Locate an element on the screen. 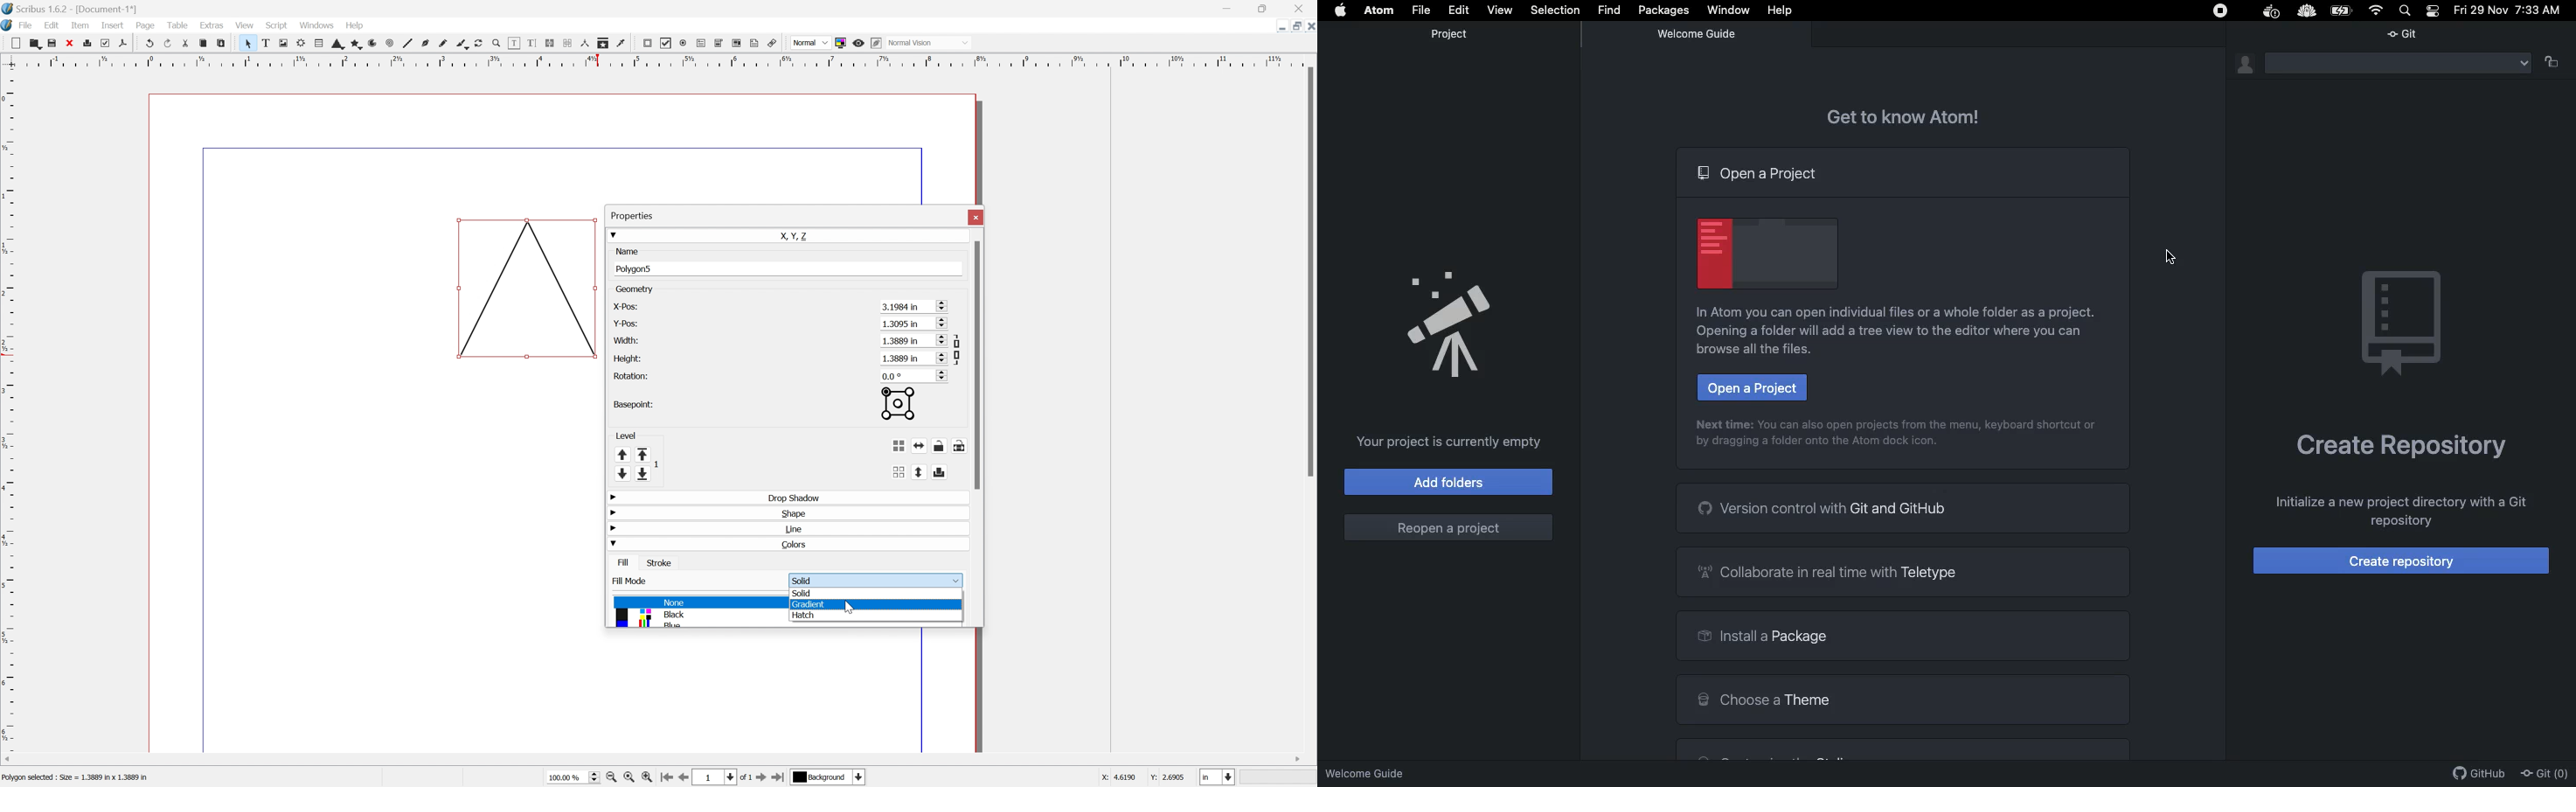 The height and width of the screenshot is (812, 2576). Drop Down is located at coordinates (615, 498).